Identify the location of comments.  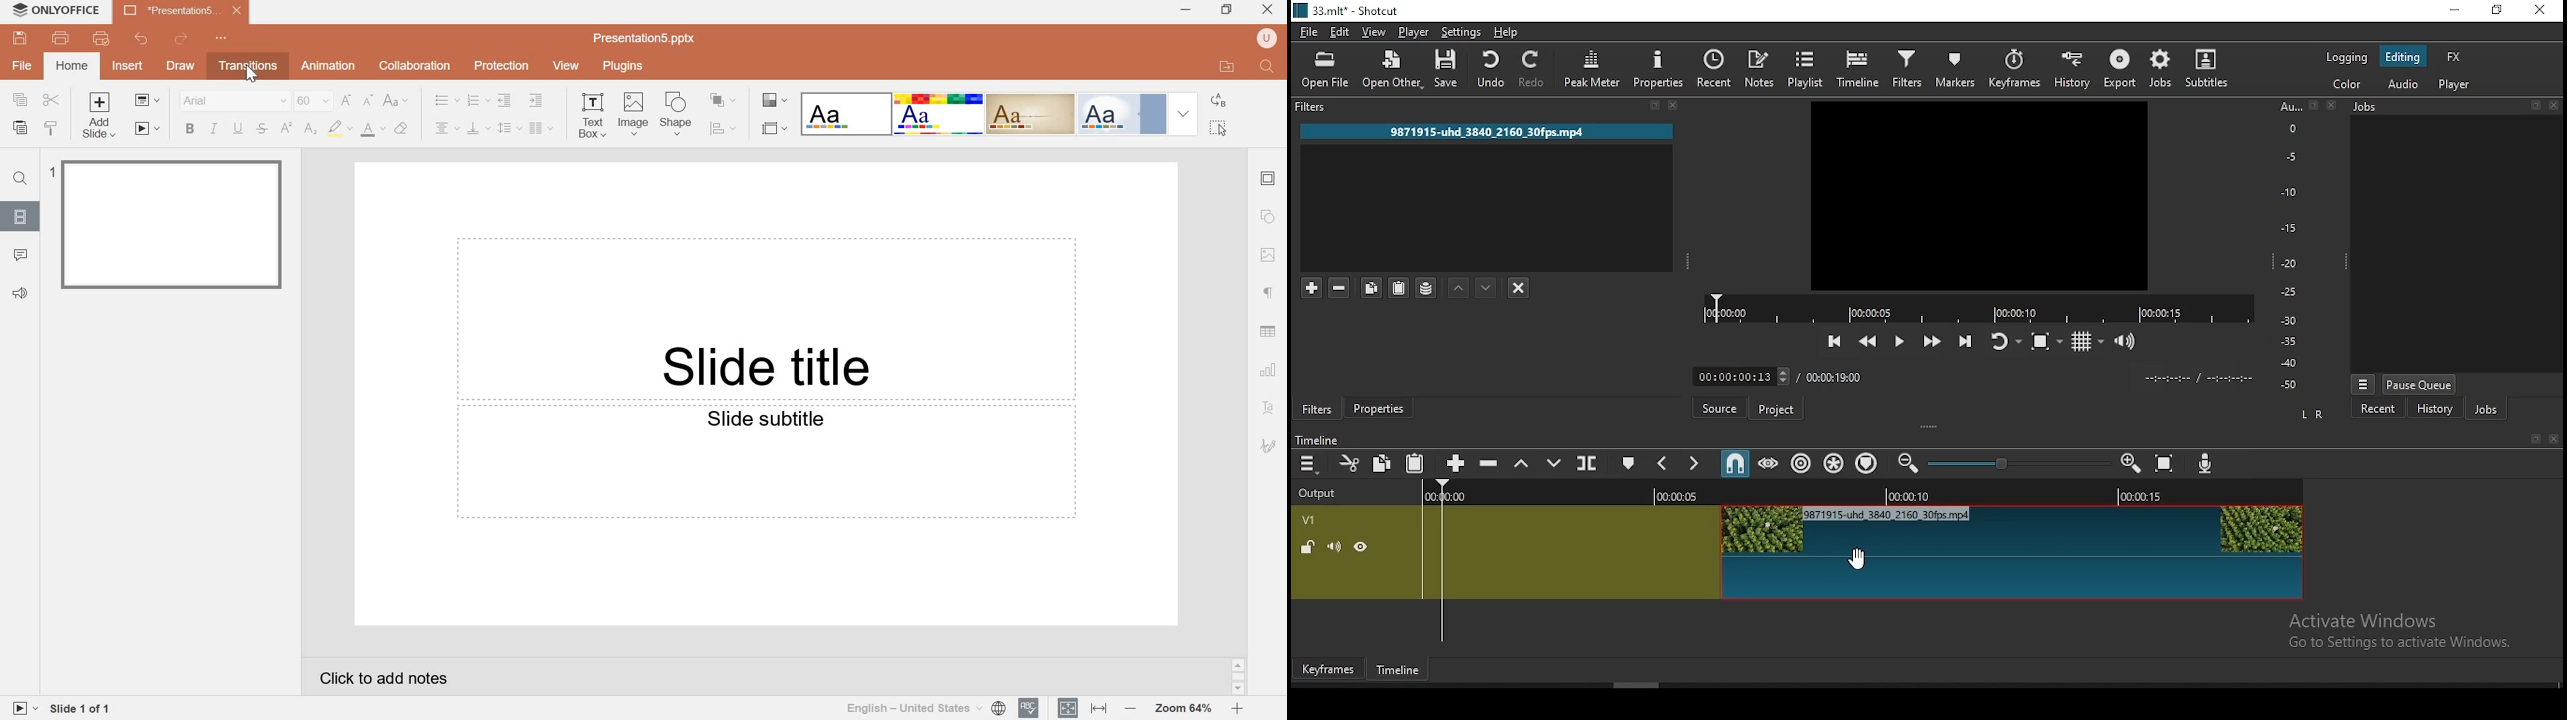
(21, 255).